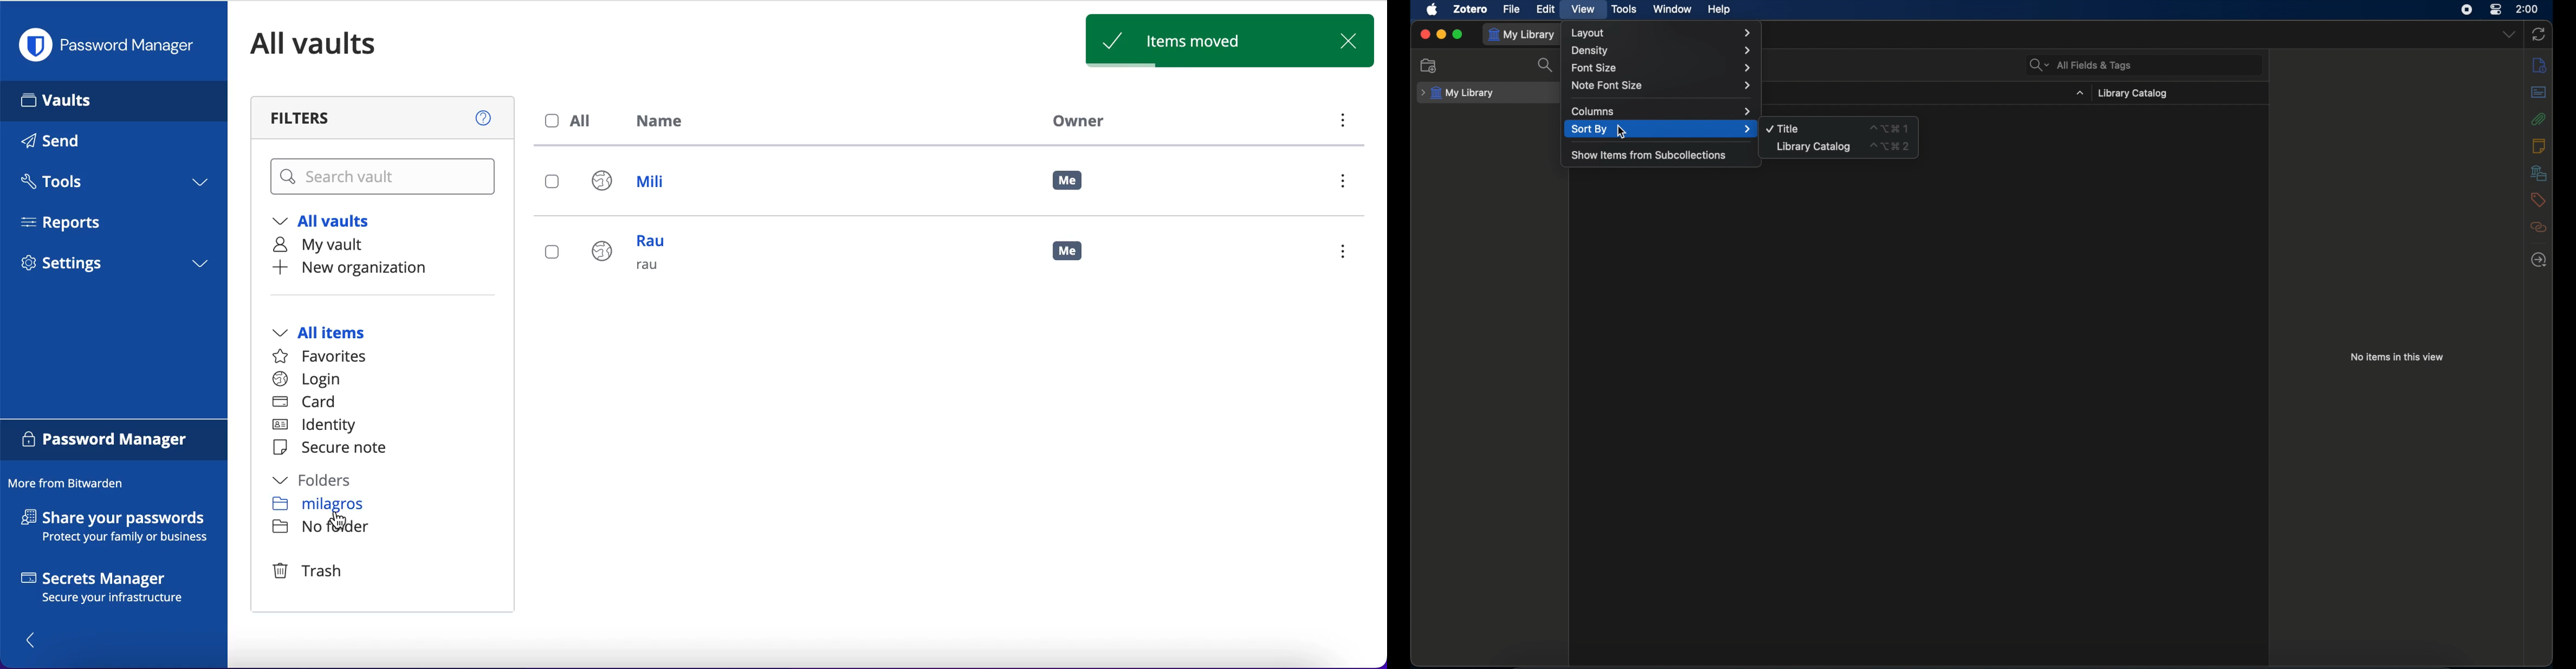 The image size is (2576, 672). I want to click on share your passwords protect your family or business, so click(120, 529).